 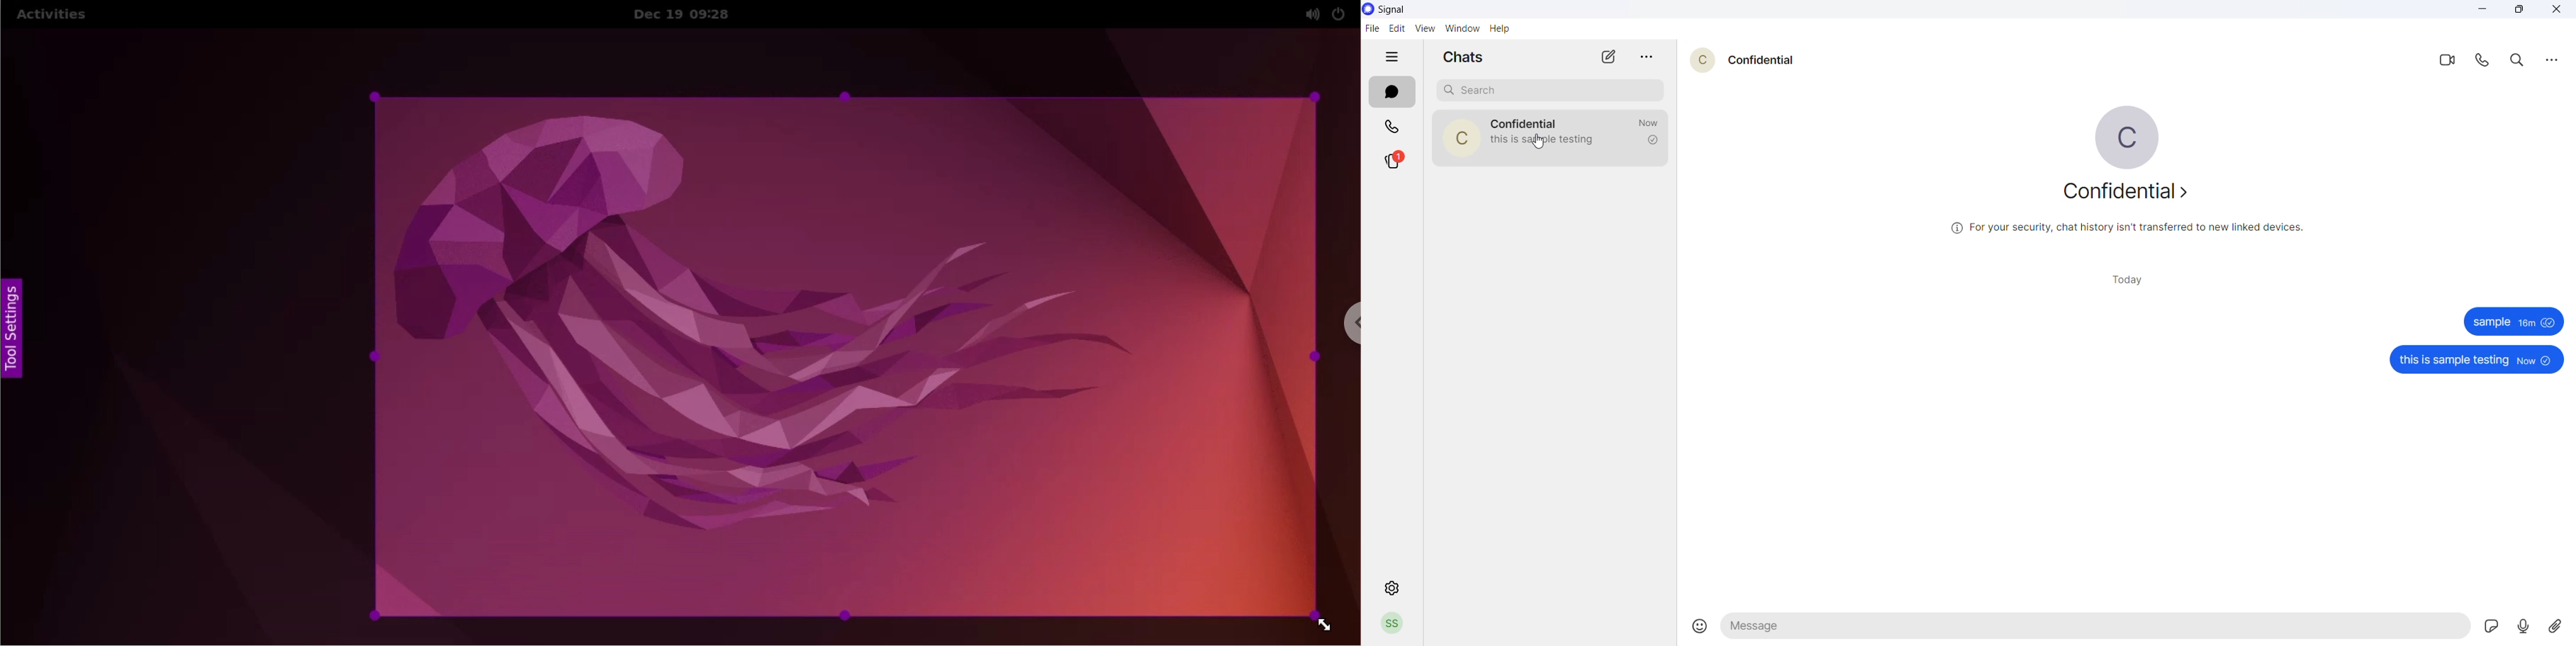 What do you see at coordinates (1460, 28) in the screenshot?
I see `window` at bounding box center [1460, 28].